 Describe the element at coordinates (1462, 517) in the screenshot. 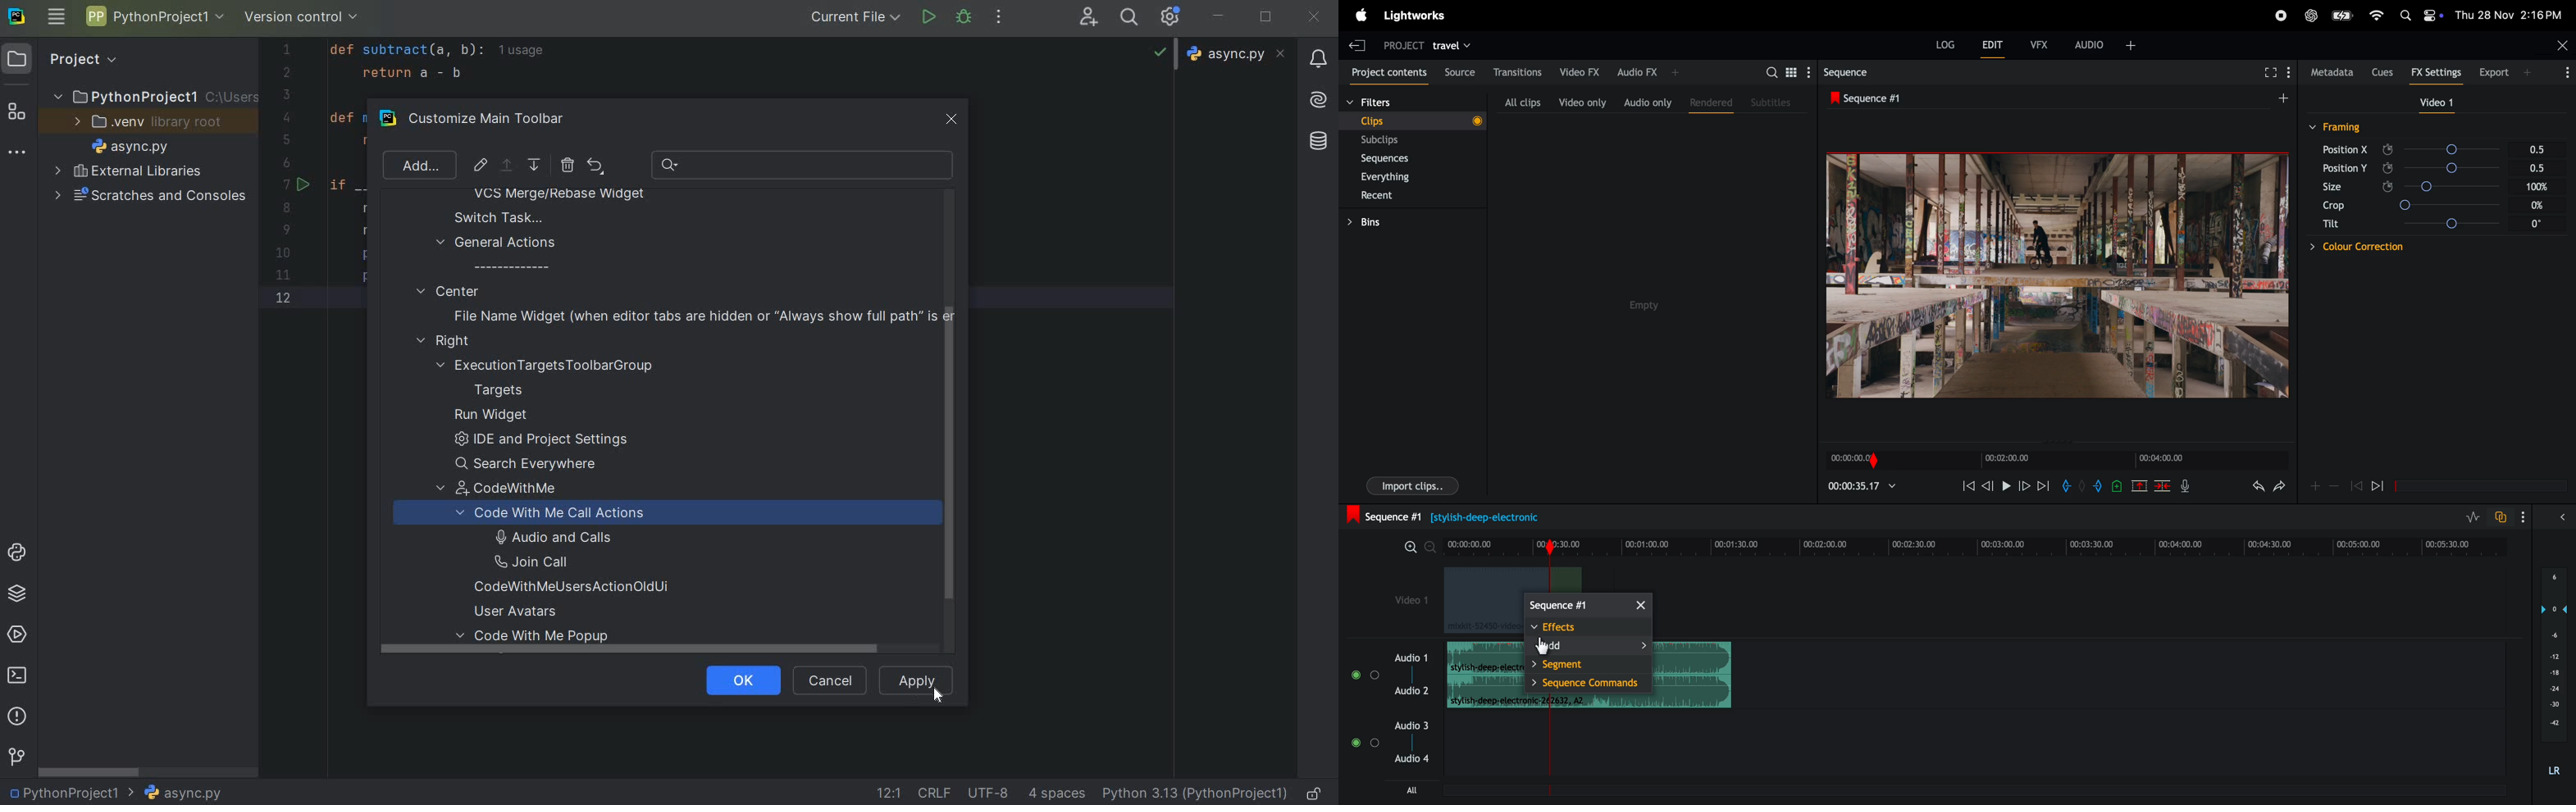

I see `sequence 1` at that location.